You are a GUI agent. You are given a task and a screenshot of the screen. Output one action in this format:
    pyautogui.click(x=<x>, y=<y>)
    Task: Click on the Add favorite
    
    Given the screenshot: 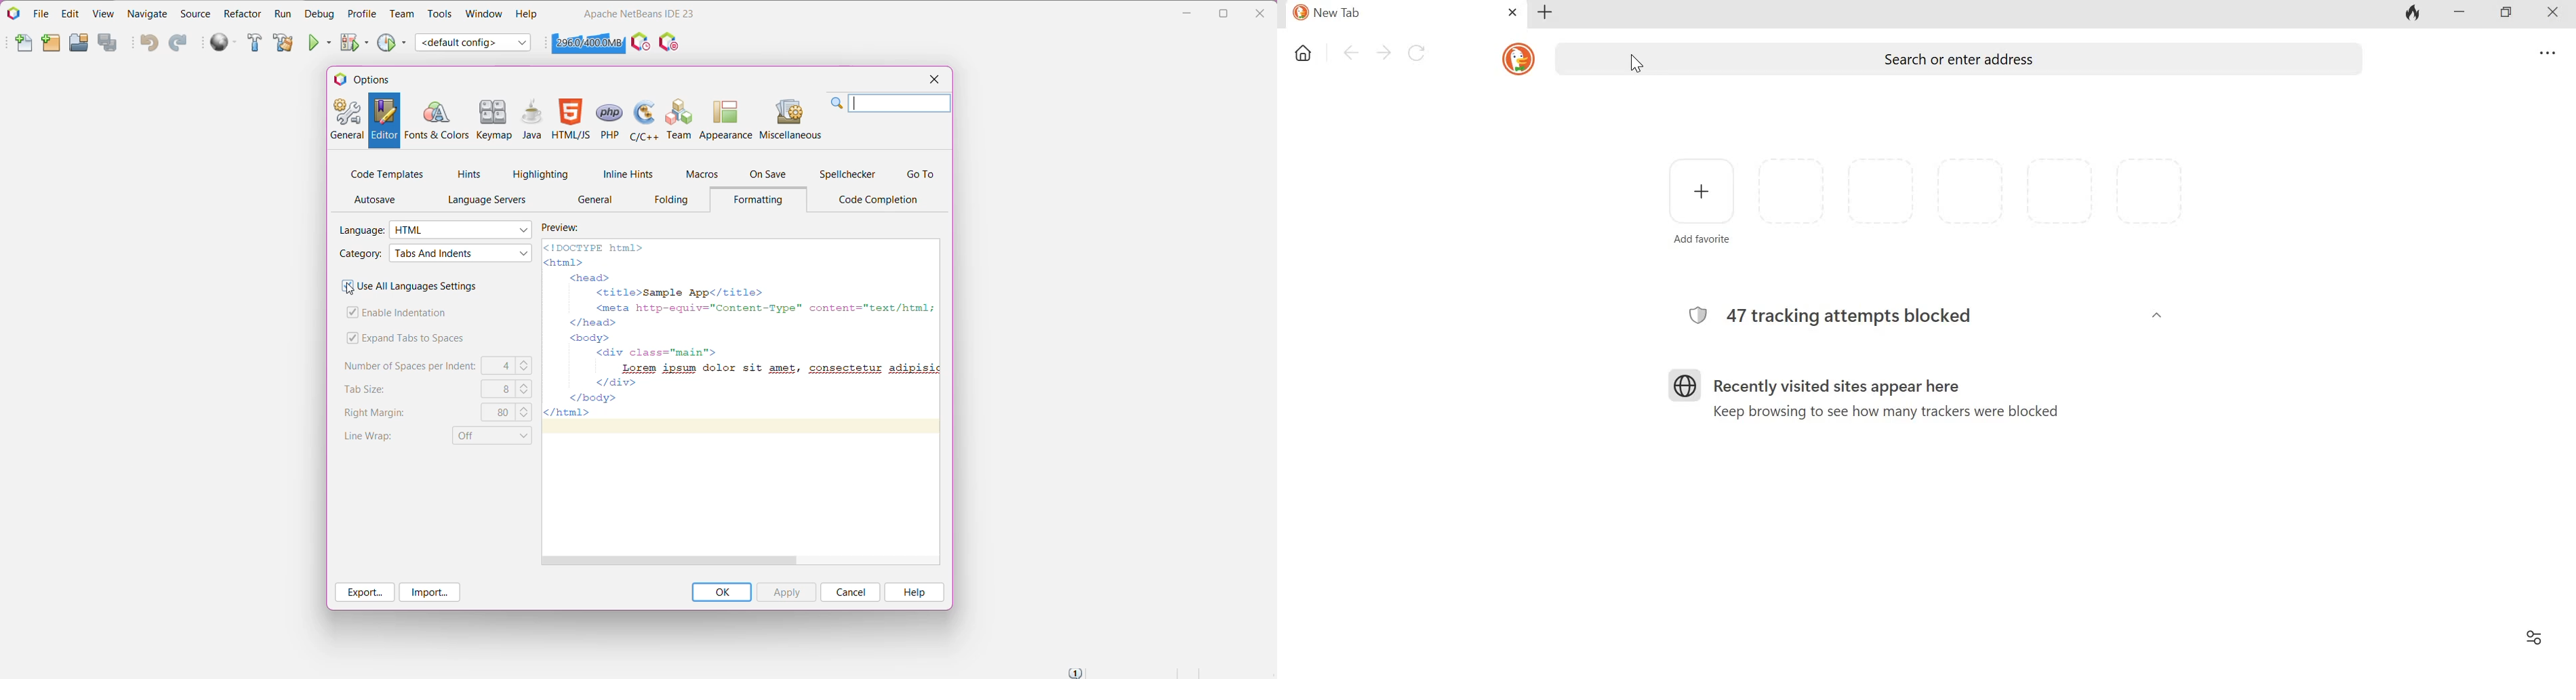 What is the action you would take?
    pyautogui.click(x=1702, y=191)
    